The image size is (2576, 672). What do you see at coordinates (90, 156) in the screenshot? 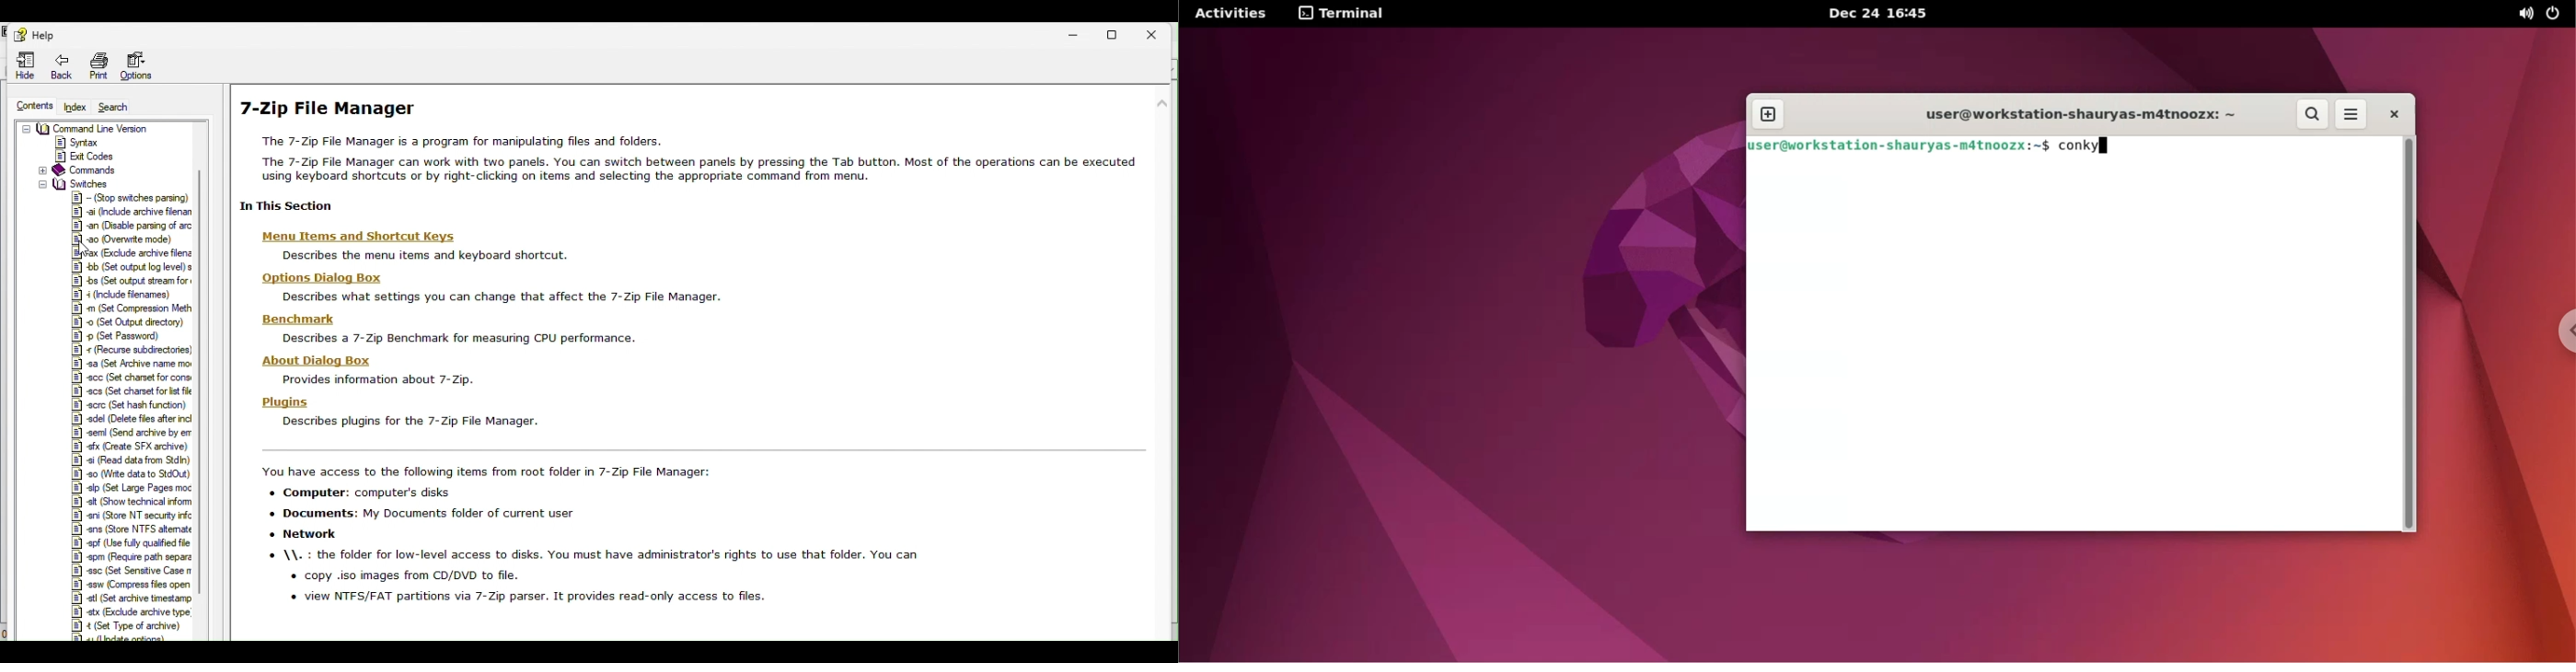
I see `Exit Codes` at bounding box center [90, 156].